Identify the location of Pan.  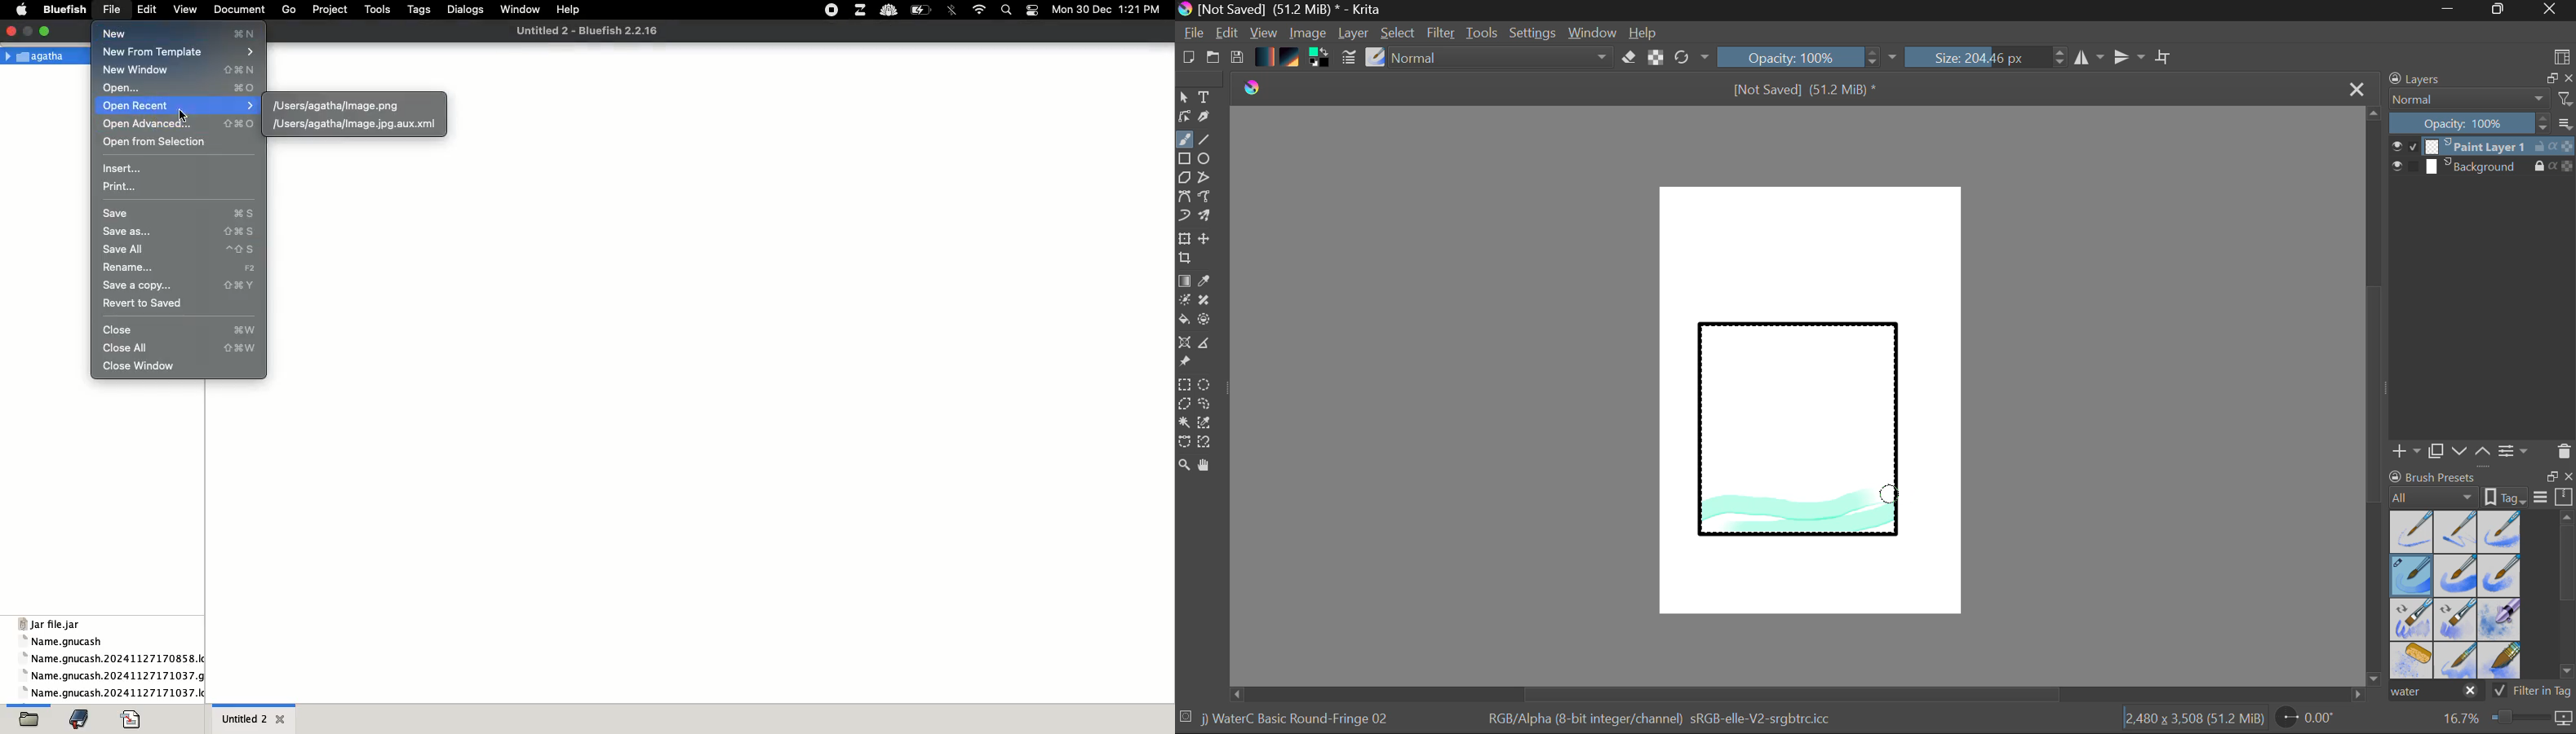
(1209, 468).